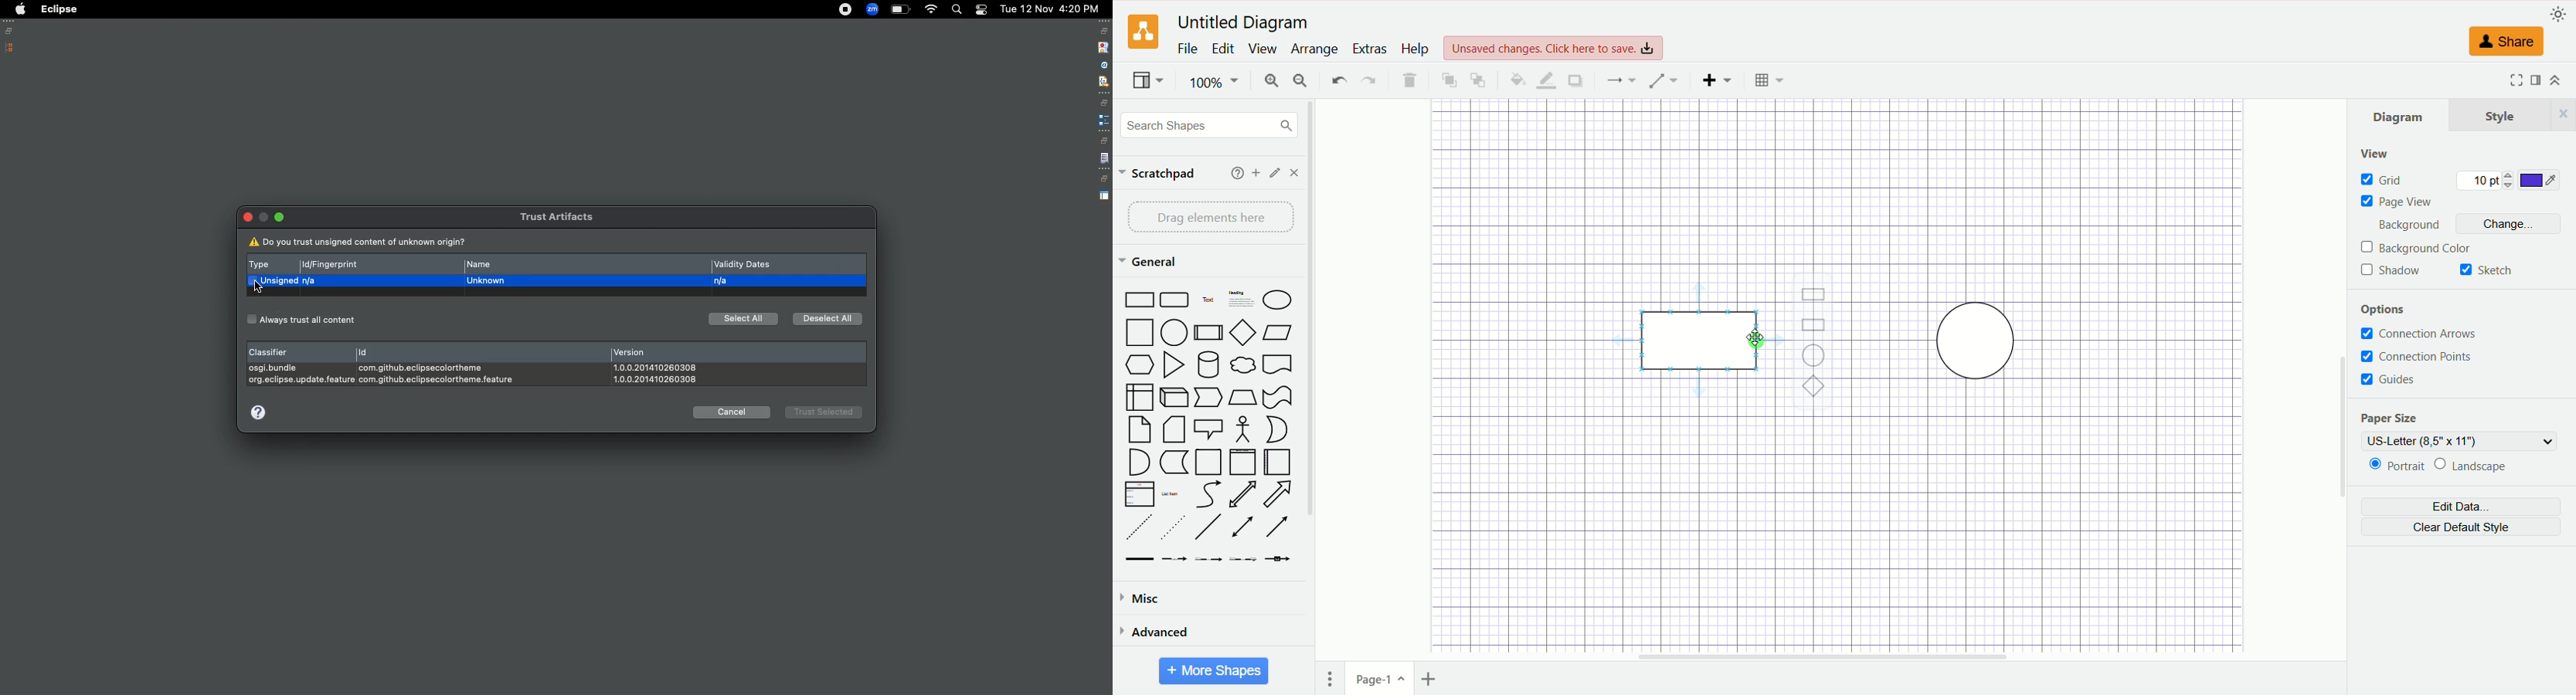 Image resolution: width=2576 pixels, height=700 pixels. What do you see at coordinates (1222, 50) in the screenshot?
I see `edit` at bounding box center [1222, 50].